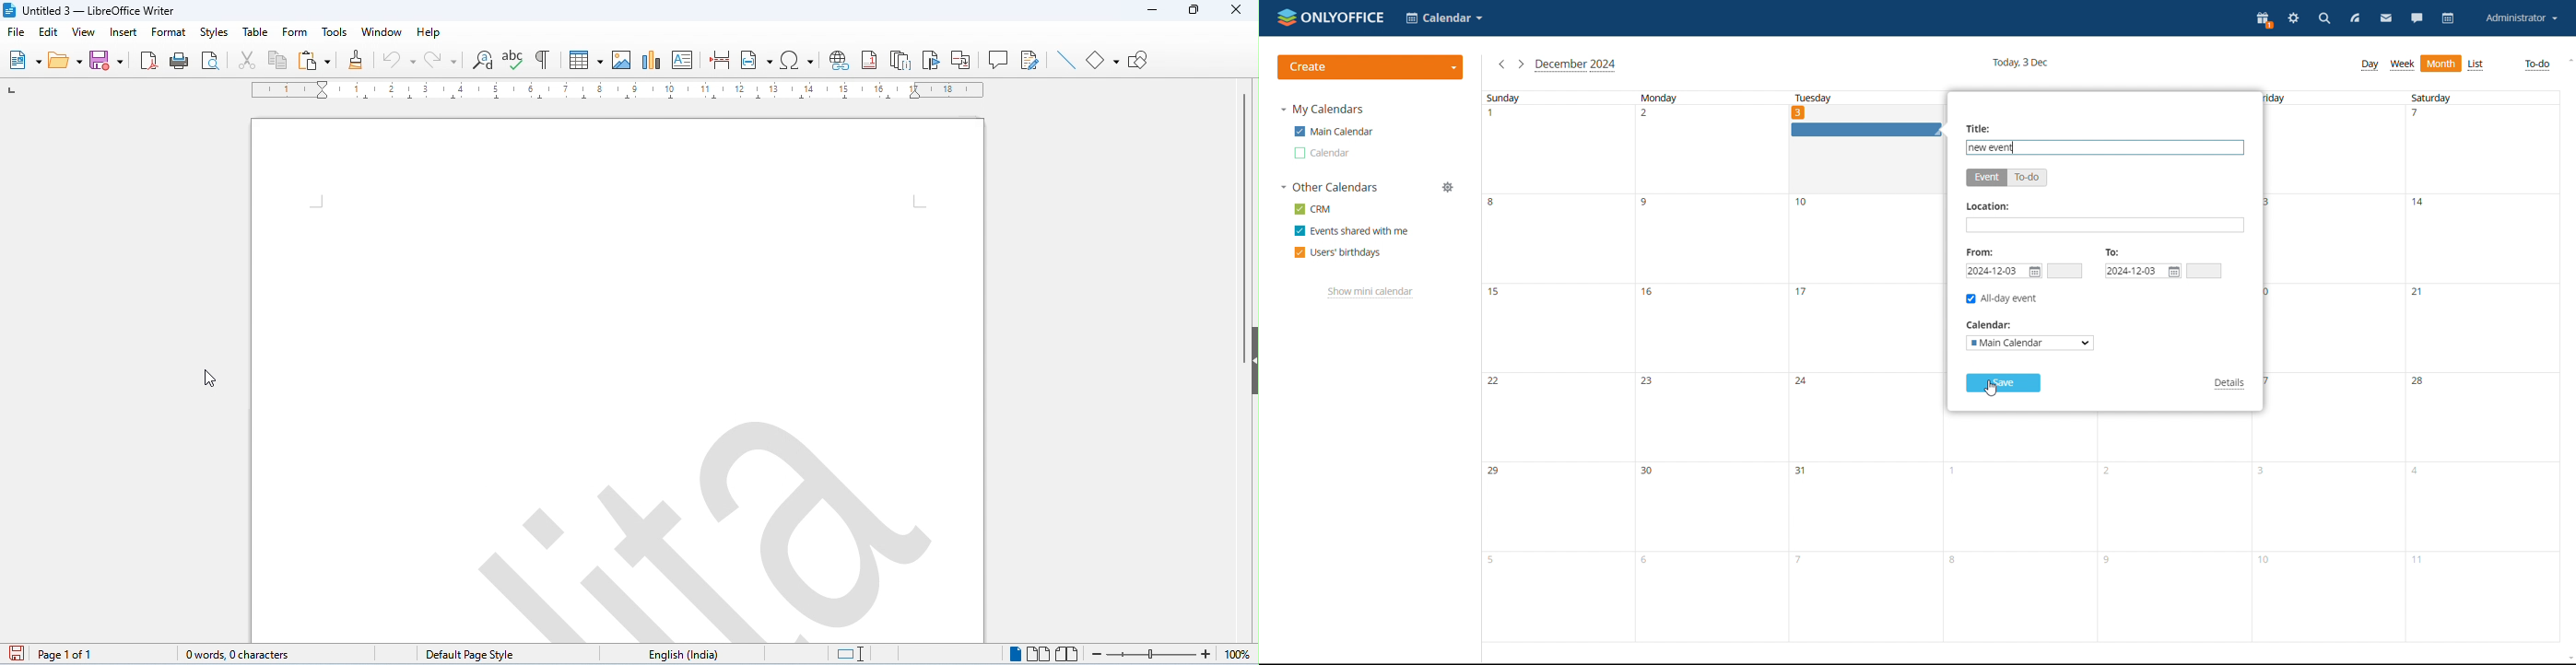  I want to click on line, so click(1066, 60).